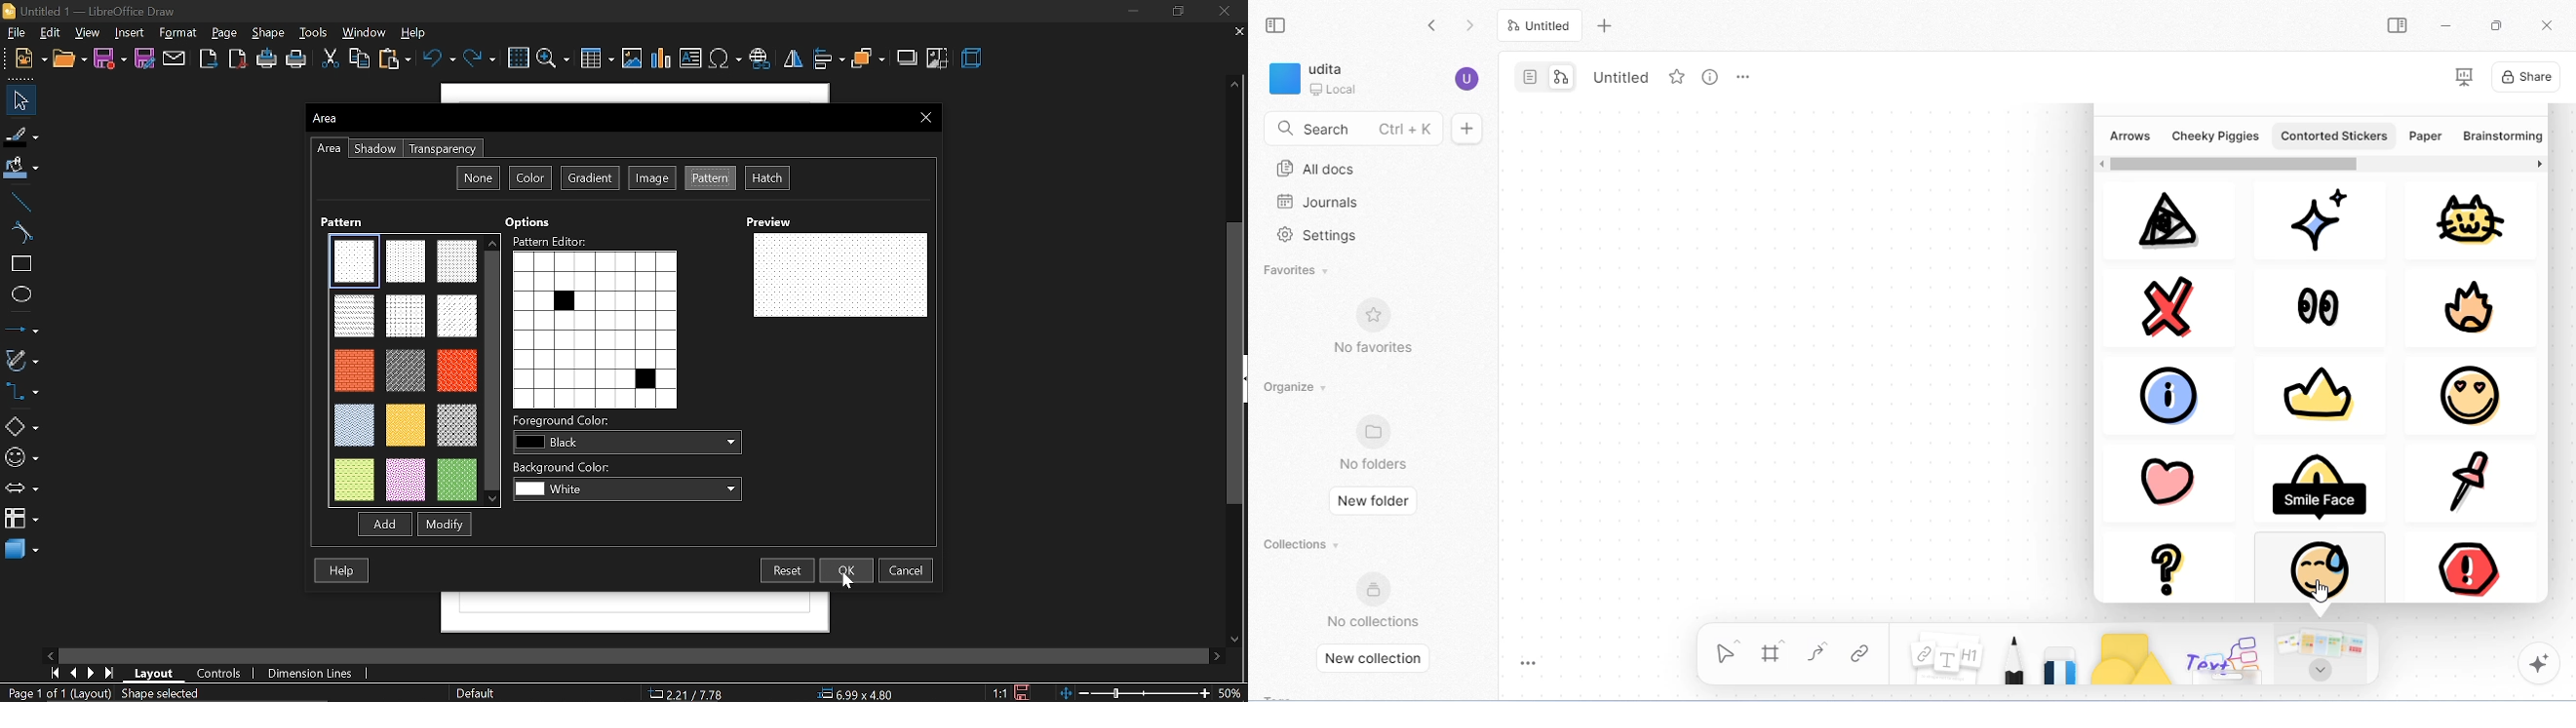 This screenshot has height=728, width=2576. I want to click on rectangle, so click(18, 263).